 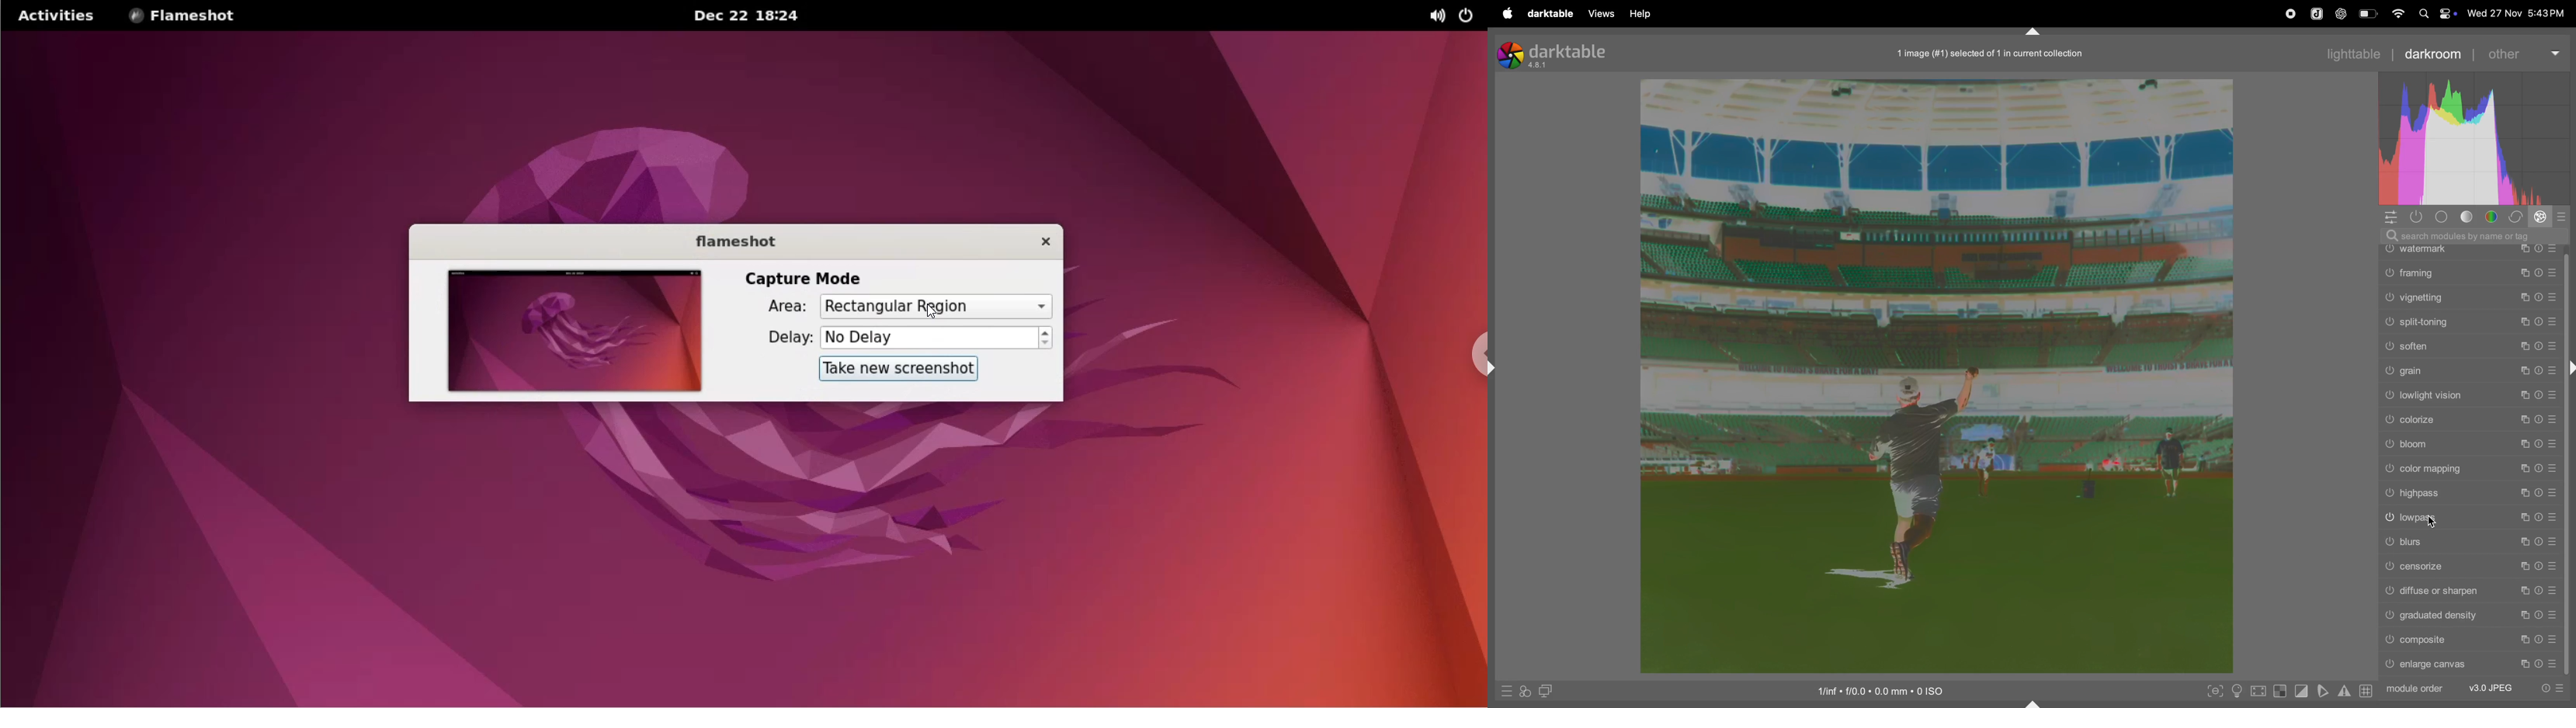 I want to click on Apple menu, so click(x=1507, y=13).